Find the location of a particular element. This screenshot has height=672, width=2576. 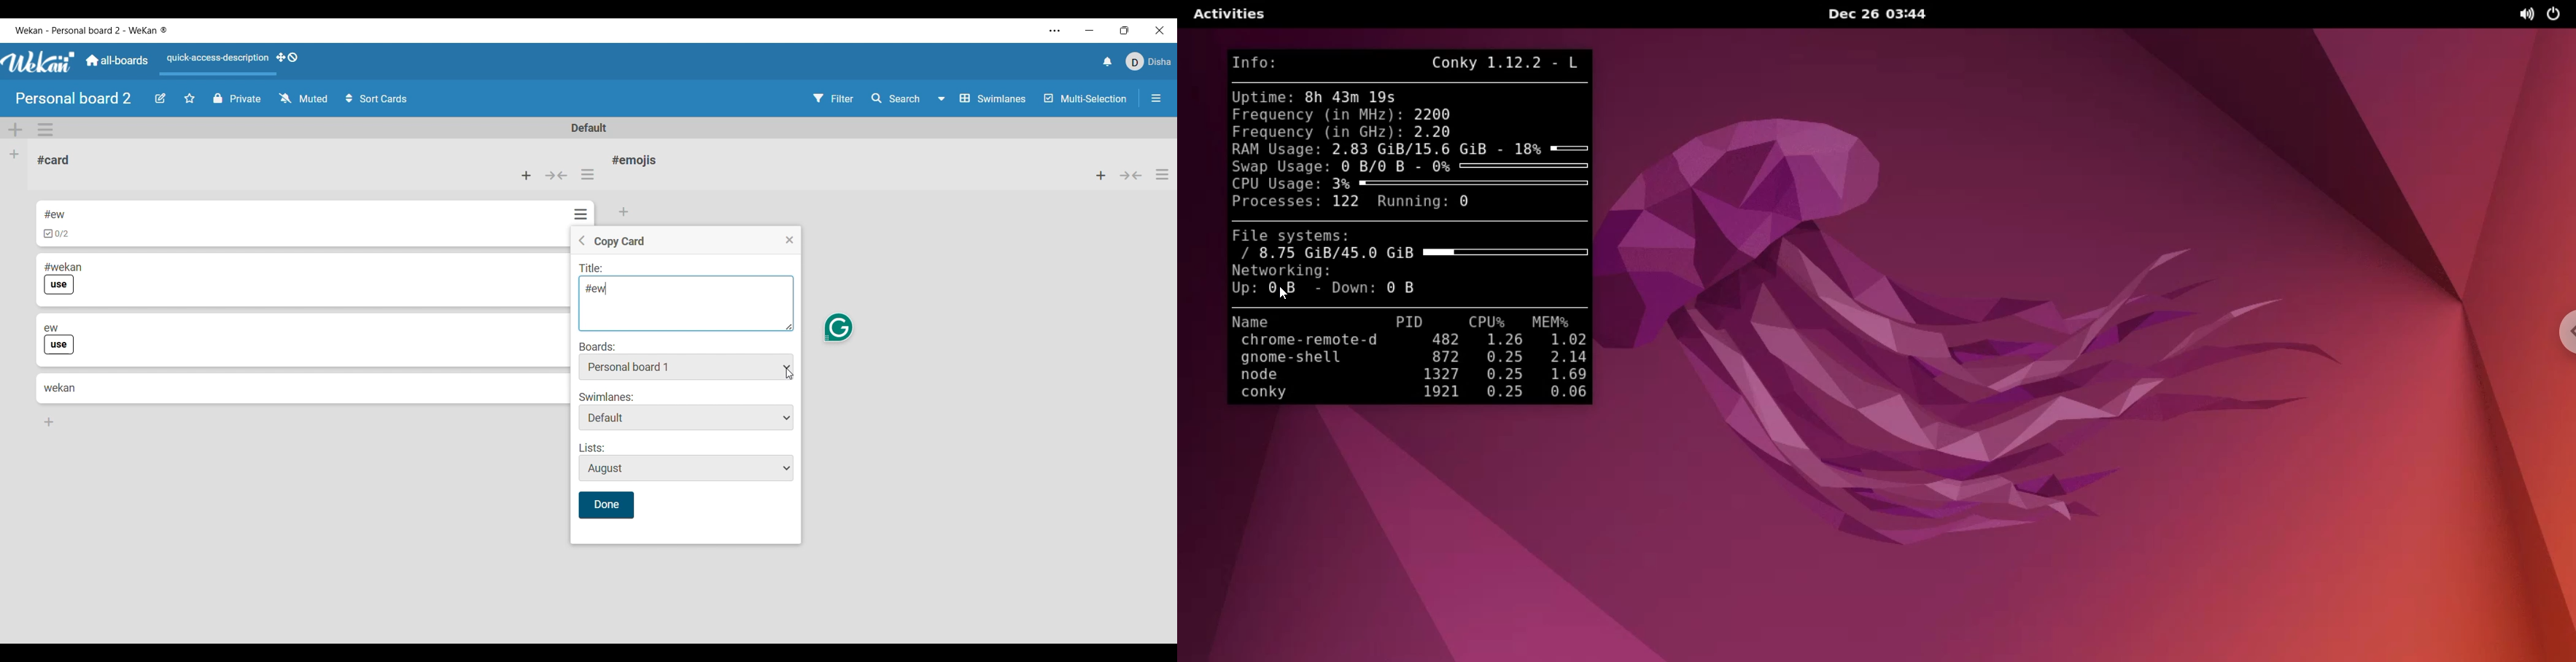

Close interface is located at coordinates (1160, 30).